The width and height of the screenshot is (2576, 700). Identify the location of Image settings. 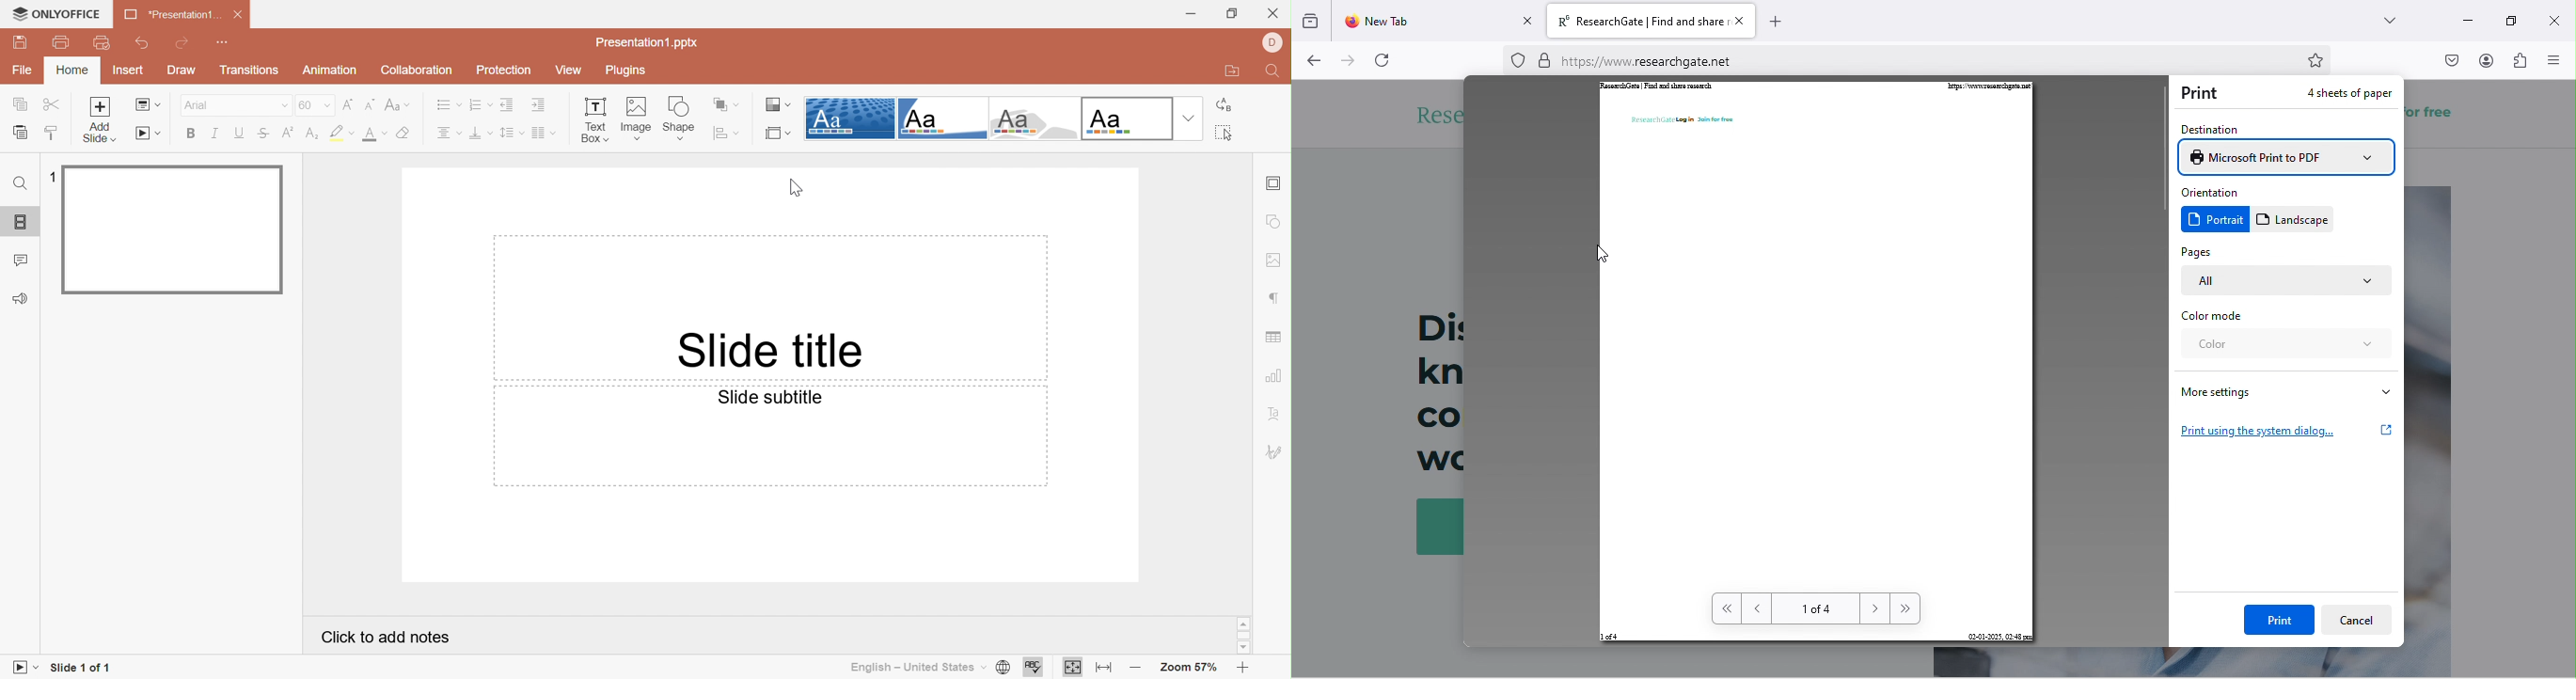
(1277, 259).